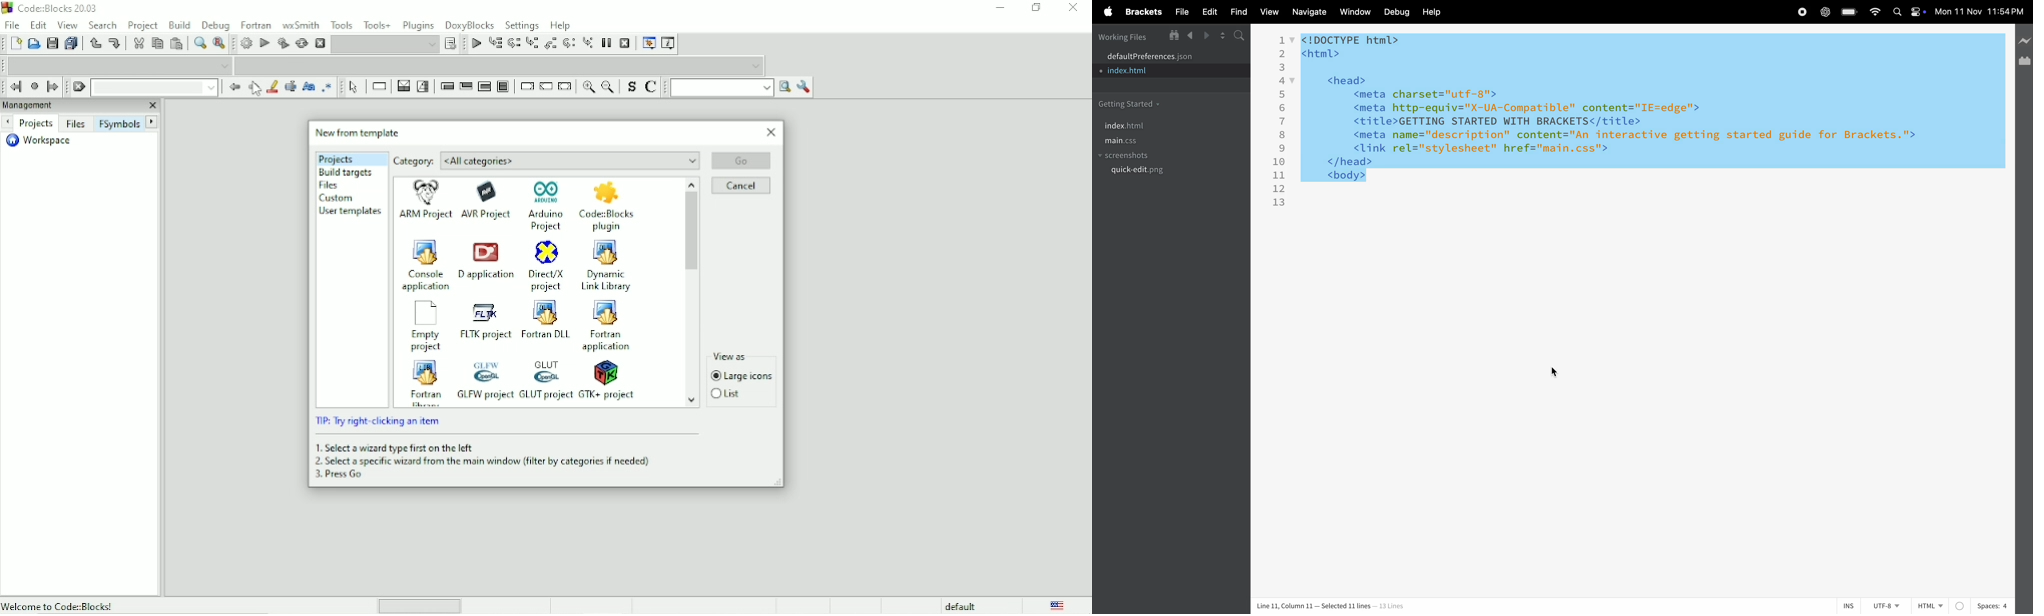 This screenshot has height=616, width=2044. What do you see at coordinates (1281, 95) in the screenshot?
I see `5` at bounding box center [1281, 95].